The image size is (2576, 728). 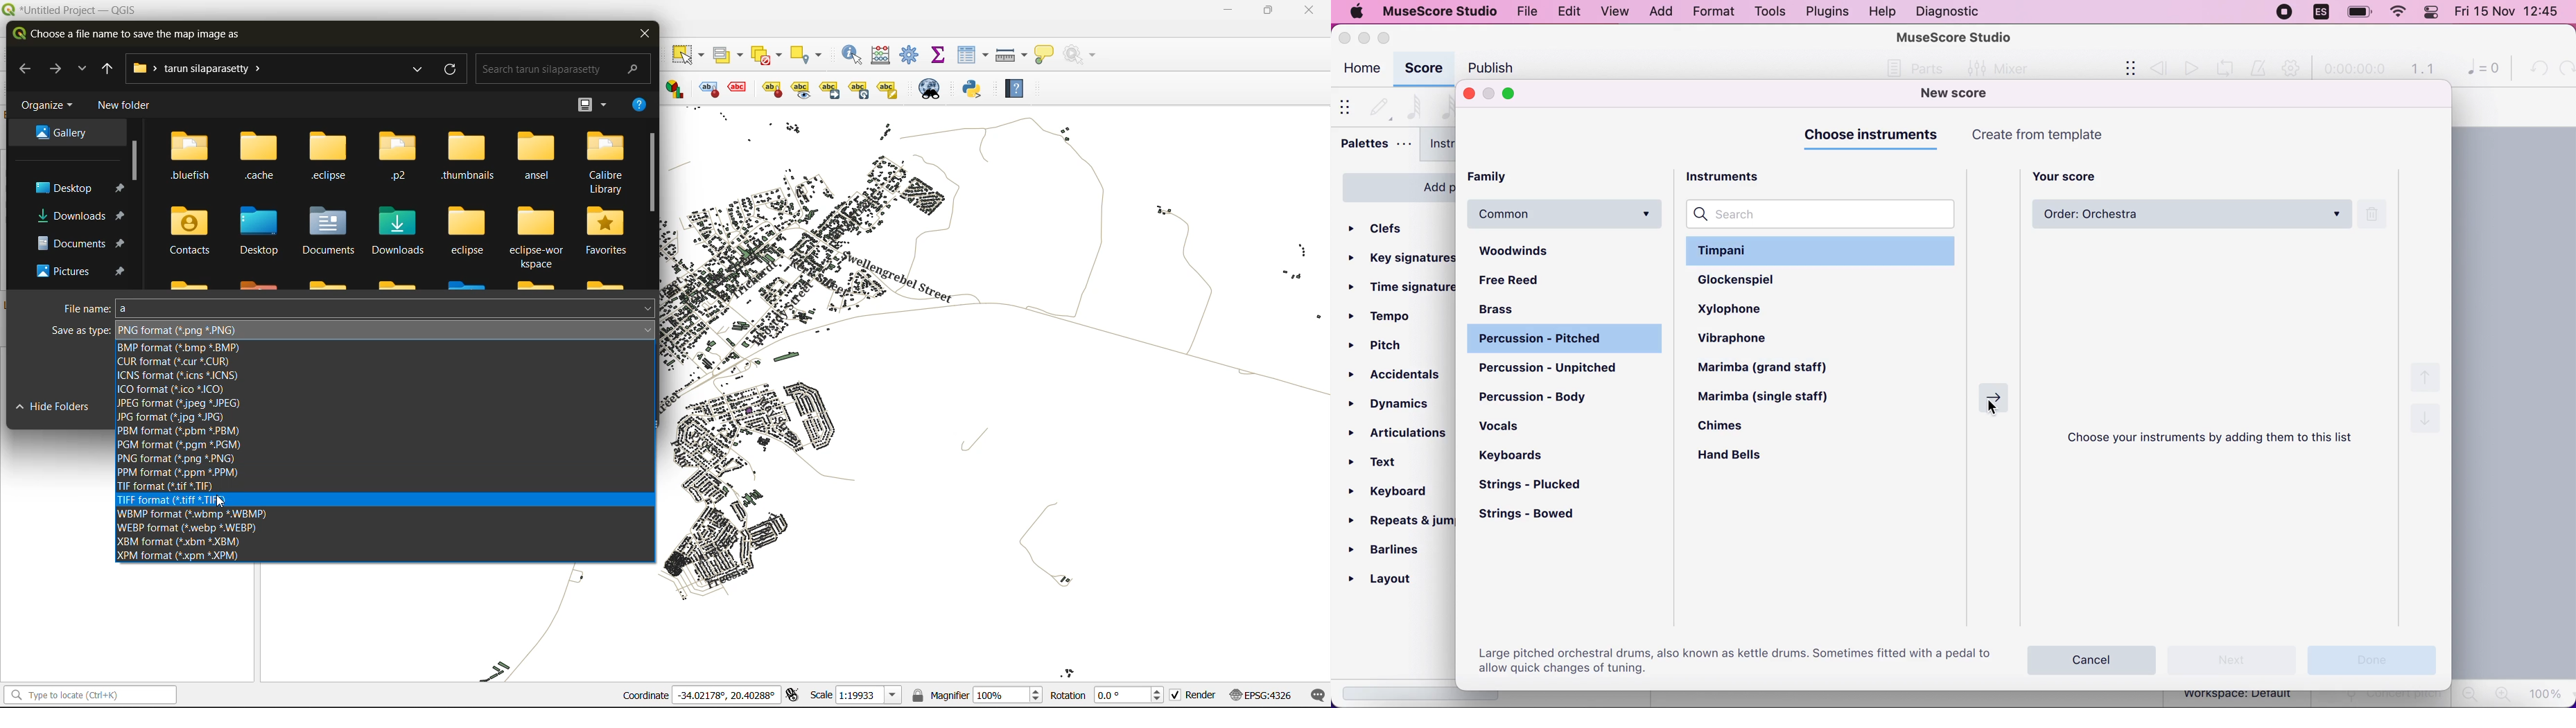 I want to click on articulations, so click(x=1400, y=430).